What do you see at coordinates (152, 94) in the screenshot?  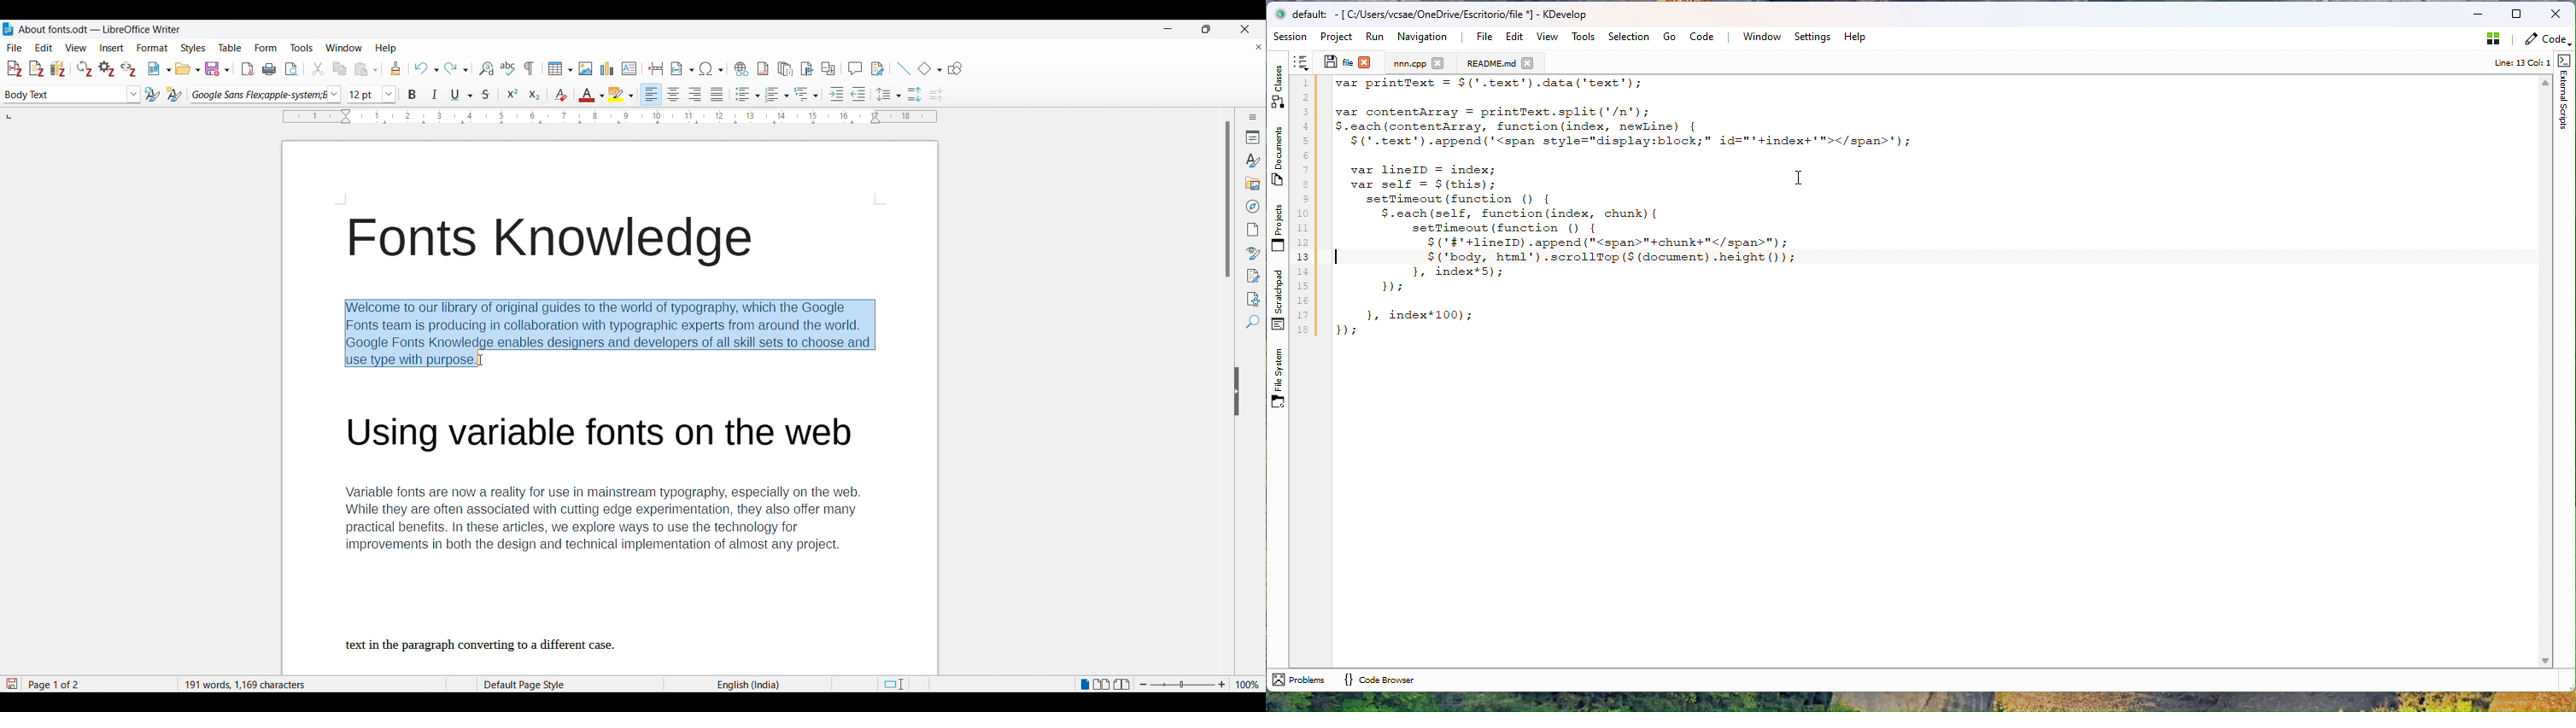 I see `Update selected style` at bounding box center [152, 94].